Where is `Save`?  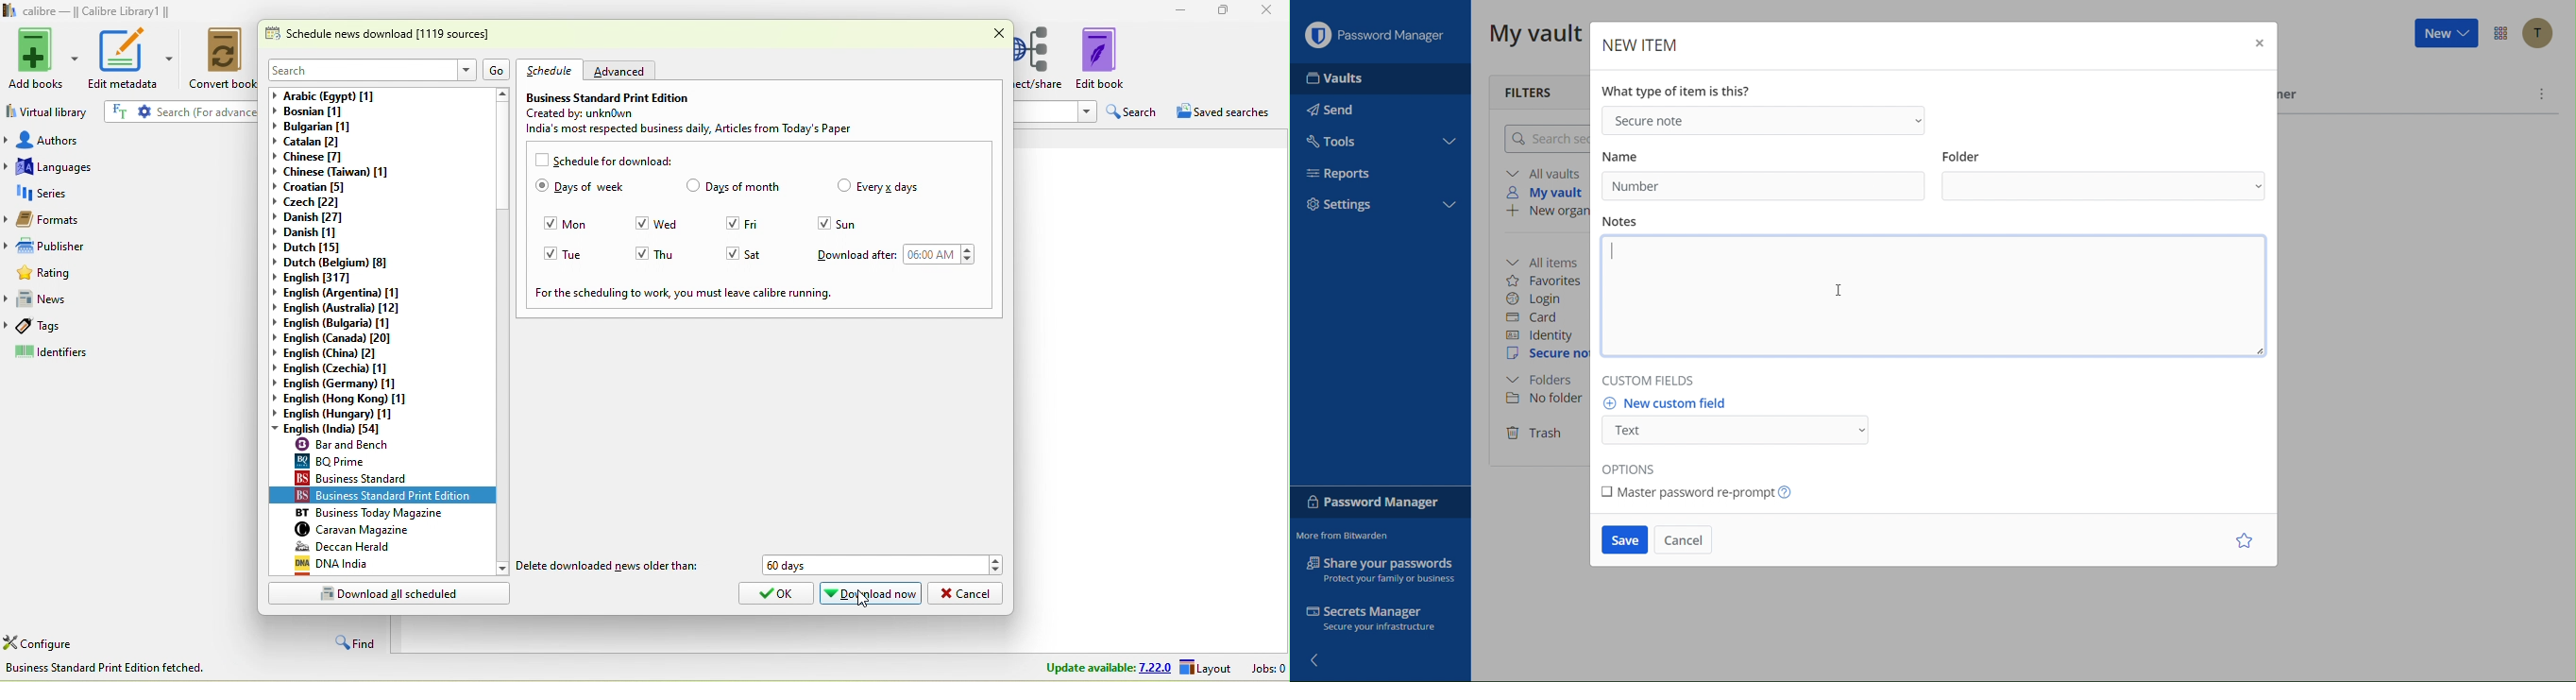 Save is located at coordinates (1625, 543).